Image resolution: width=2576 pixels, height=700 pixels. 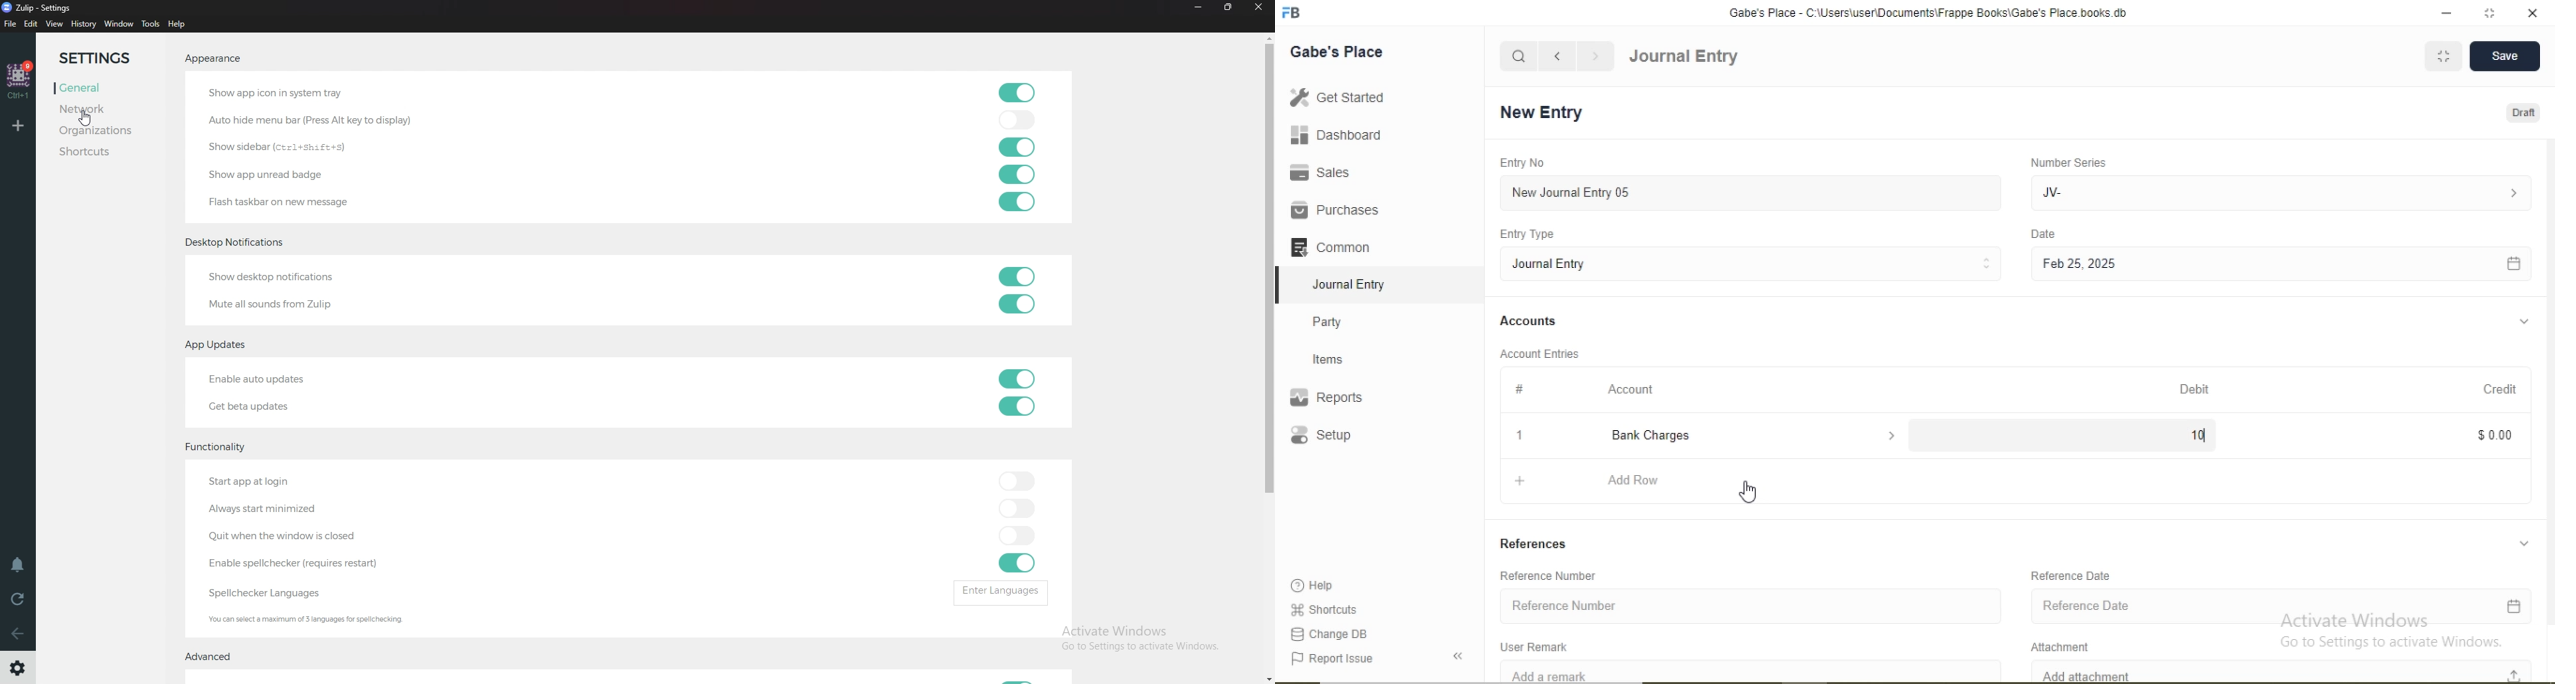 What do you see at coordinates (305, 278) in the screenshot?
I see `Show desktop notifications` at bounding box center [305, 278].